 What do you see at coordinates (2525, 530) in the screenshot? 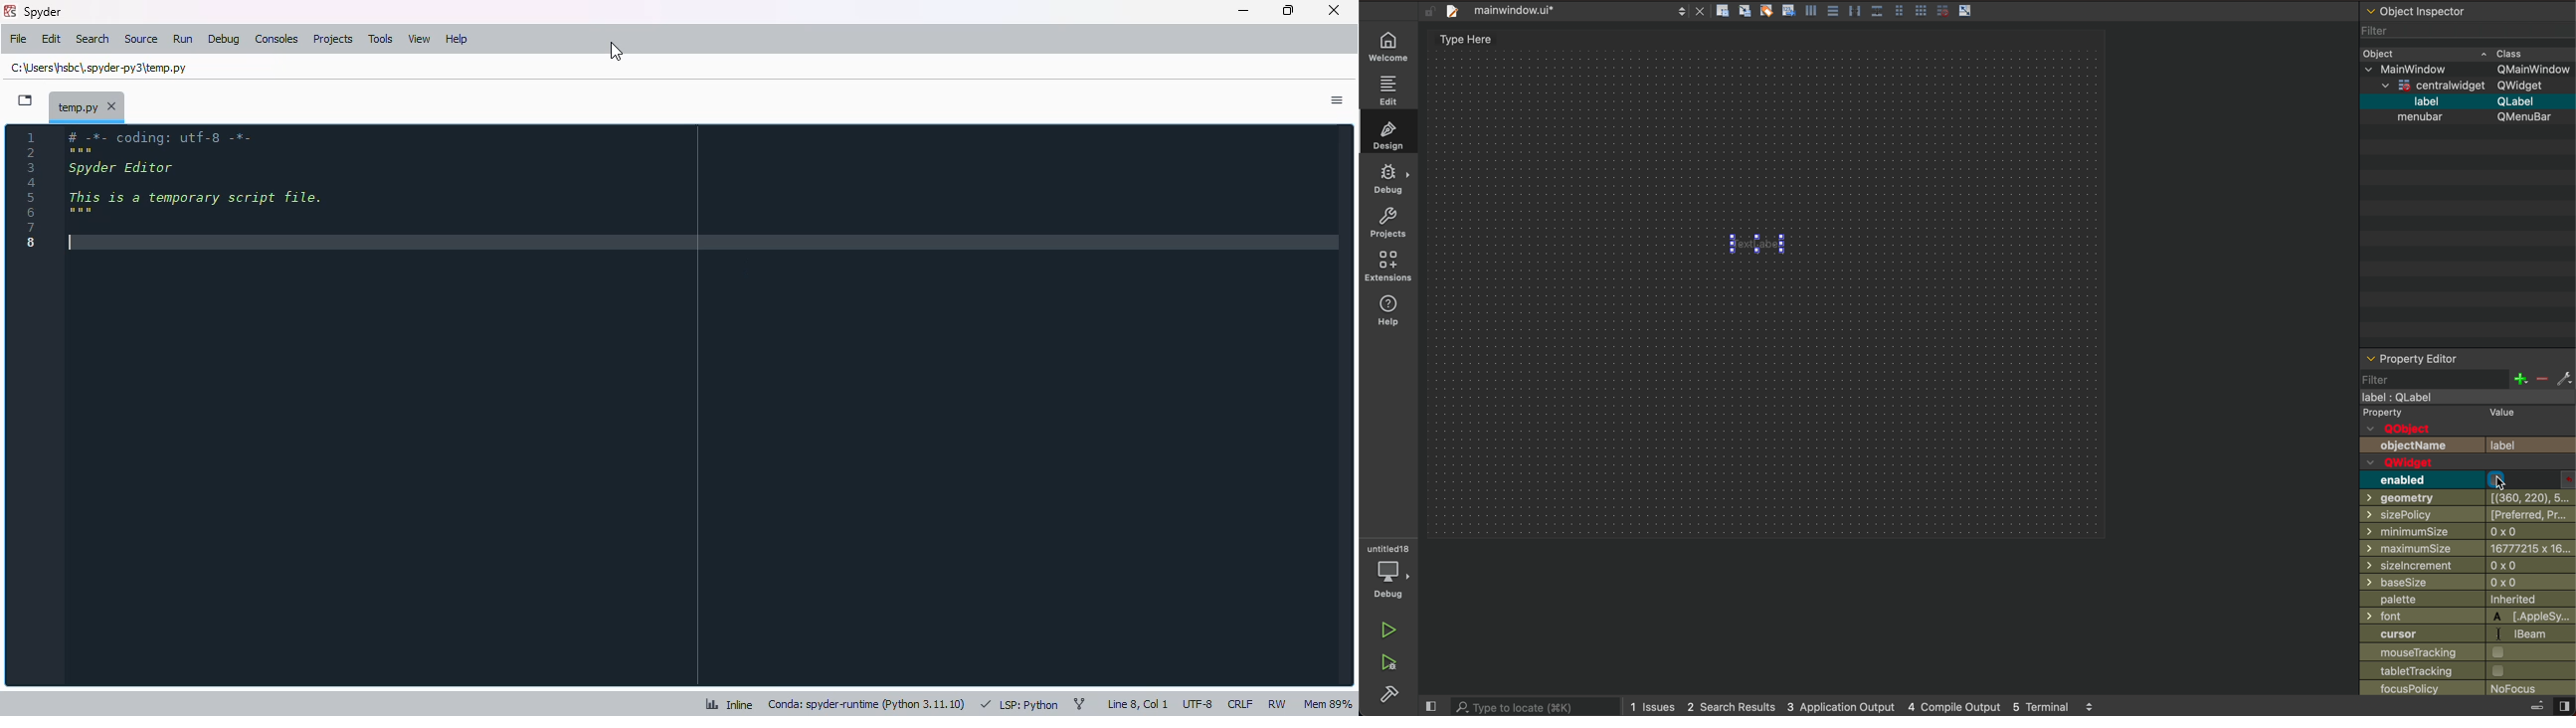
I see `0 x 0` at bounding box center [2525, 530].